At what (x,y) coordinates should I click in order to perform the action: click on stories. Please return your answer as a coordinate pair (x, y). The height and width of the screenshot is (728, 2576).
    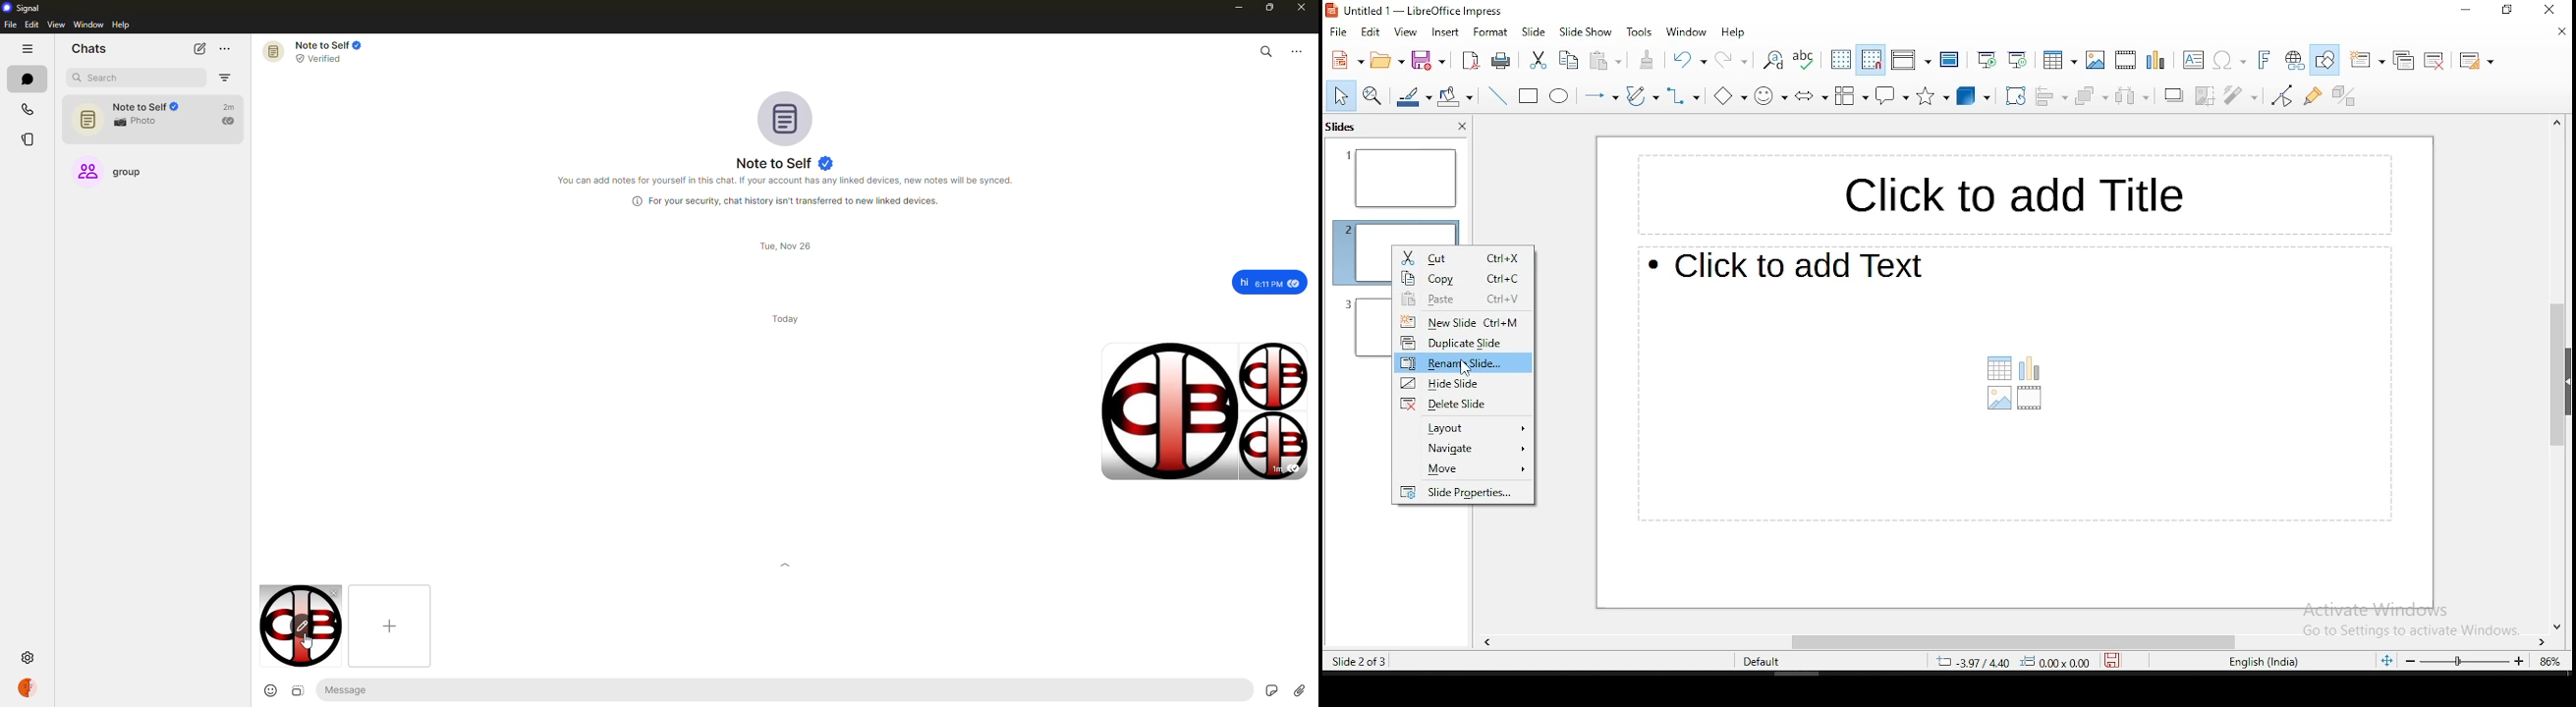
    Looking at the image, I should click on (27, 137).